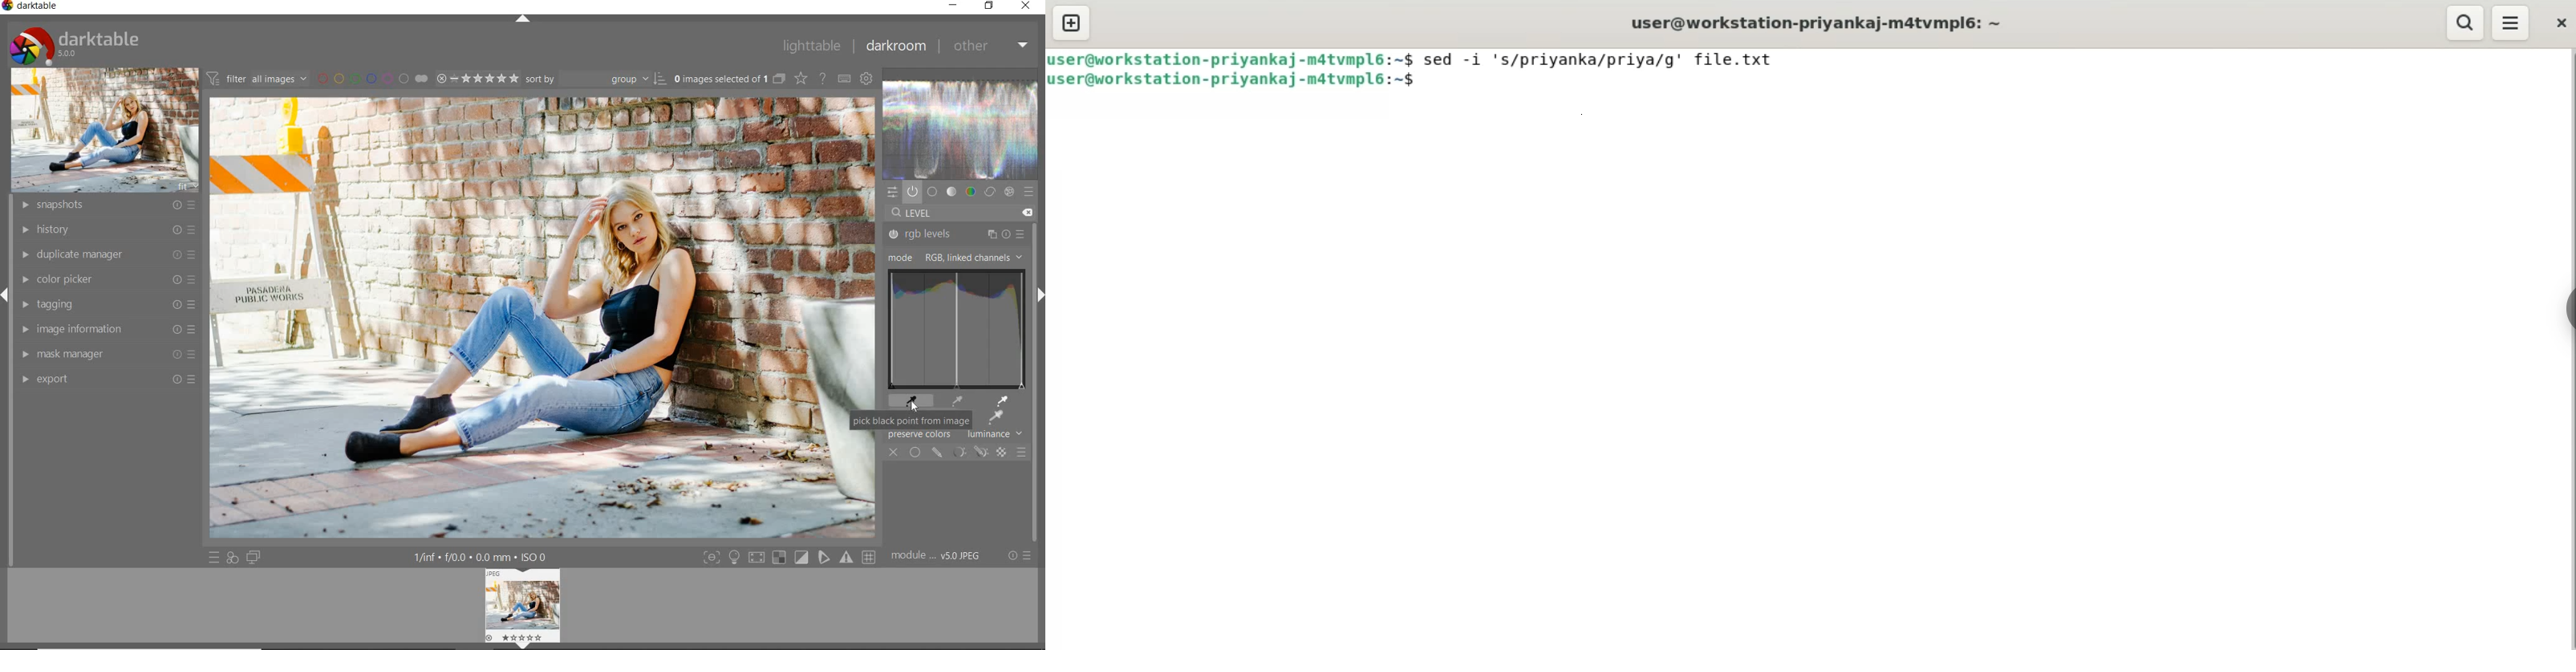 The height and width of the screenshot is (672, 2576). I want to click on user@workstation-priyankaj-matvmpl6:~$ , so click(1232, 59).